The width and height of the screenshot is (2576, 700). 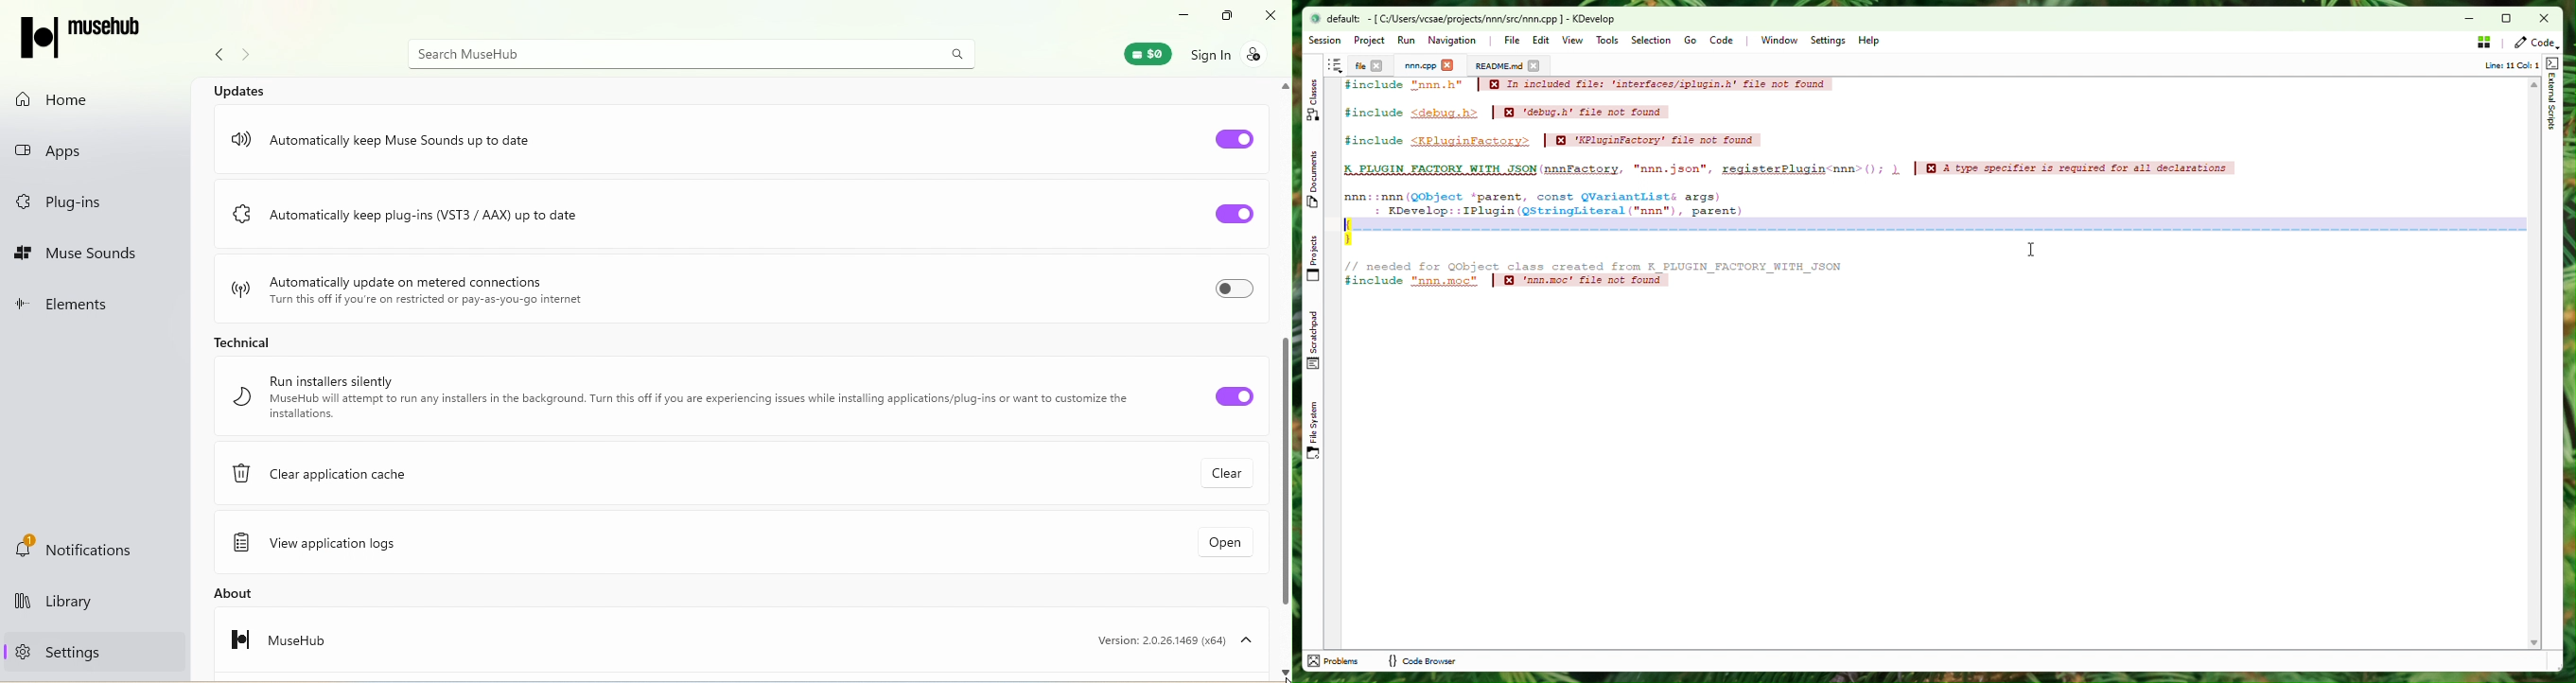 I want to click on Clear application cache, so click(x=333, y=479).